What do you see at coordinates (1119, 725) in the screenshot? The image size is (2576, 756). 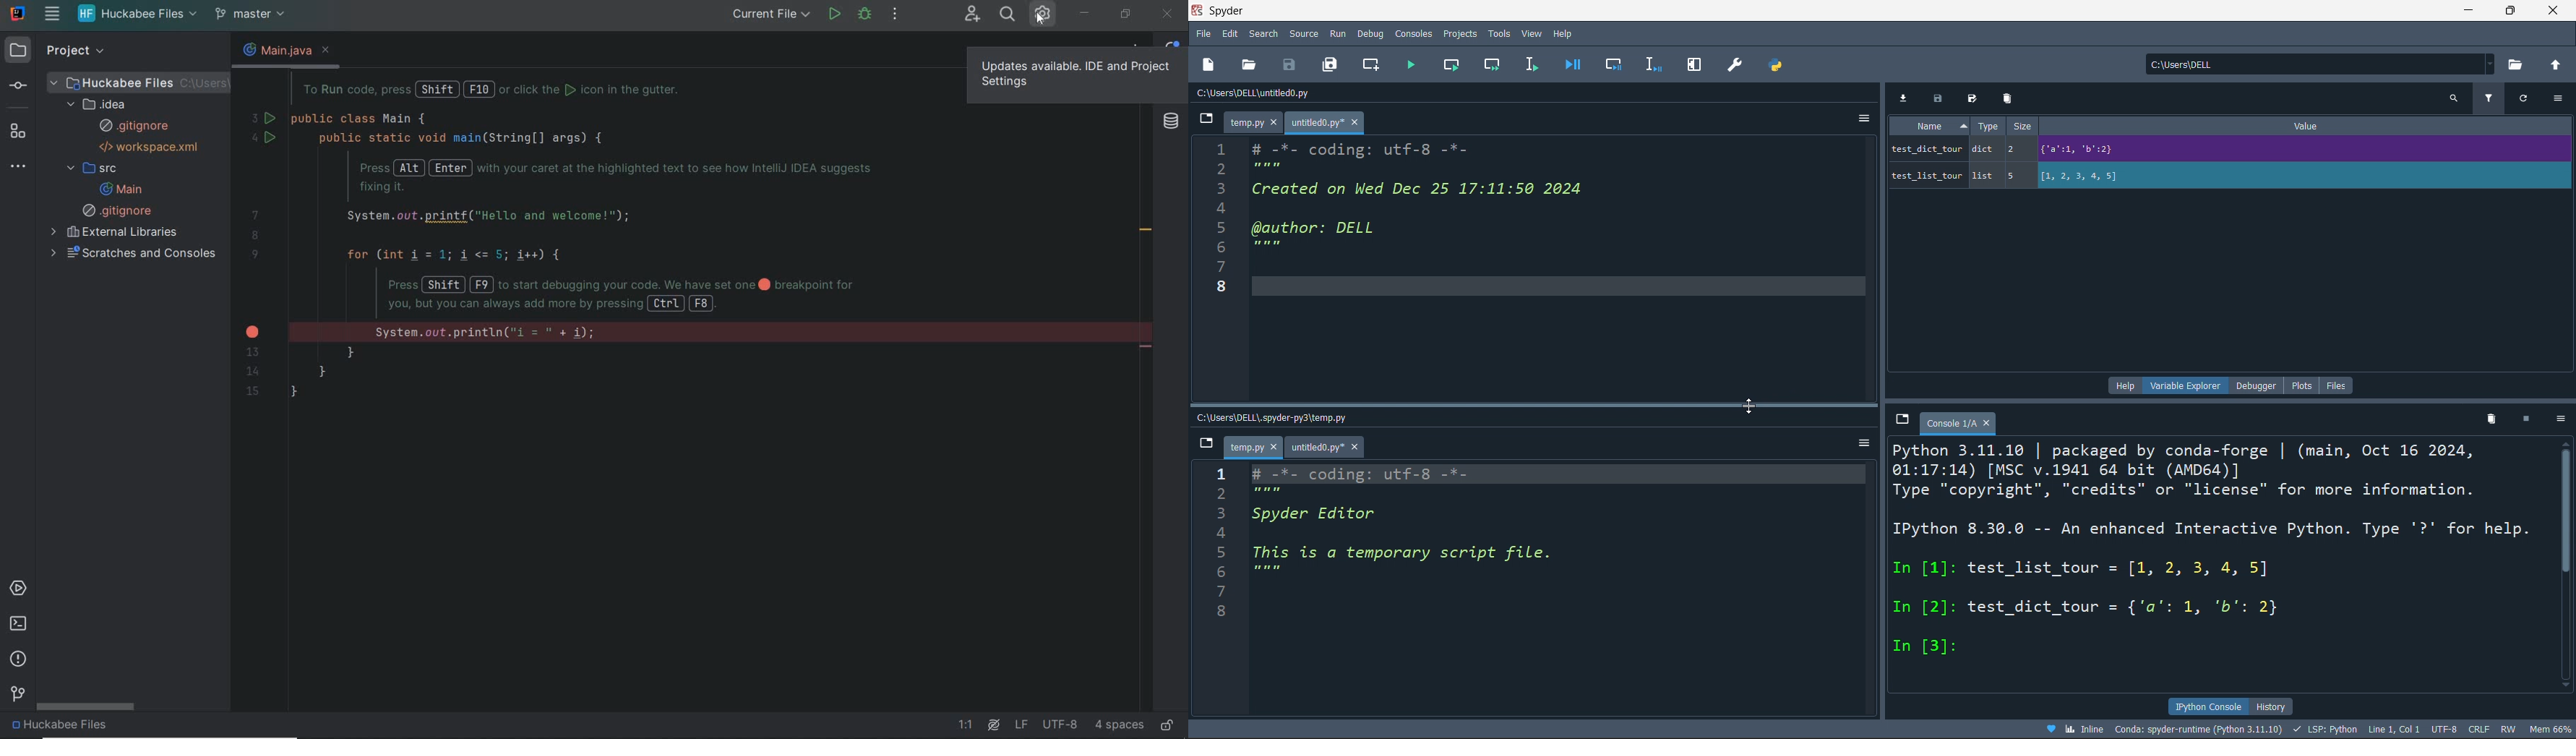 I see `indent` at bounding box center [1119, 725].